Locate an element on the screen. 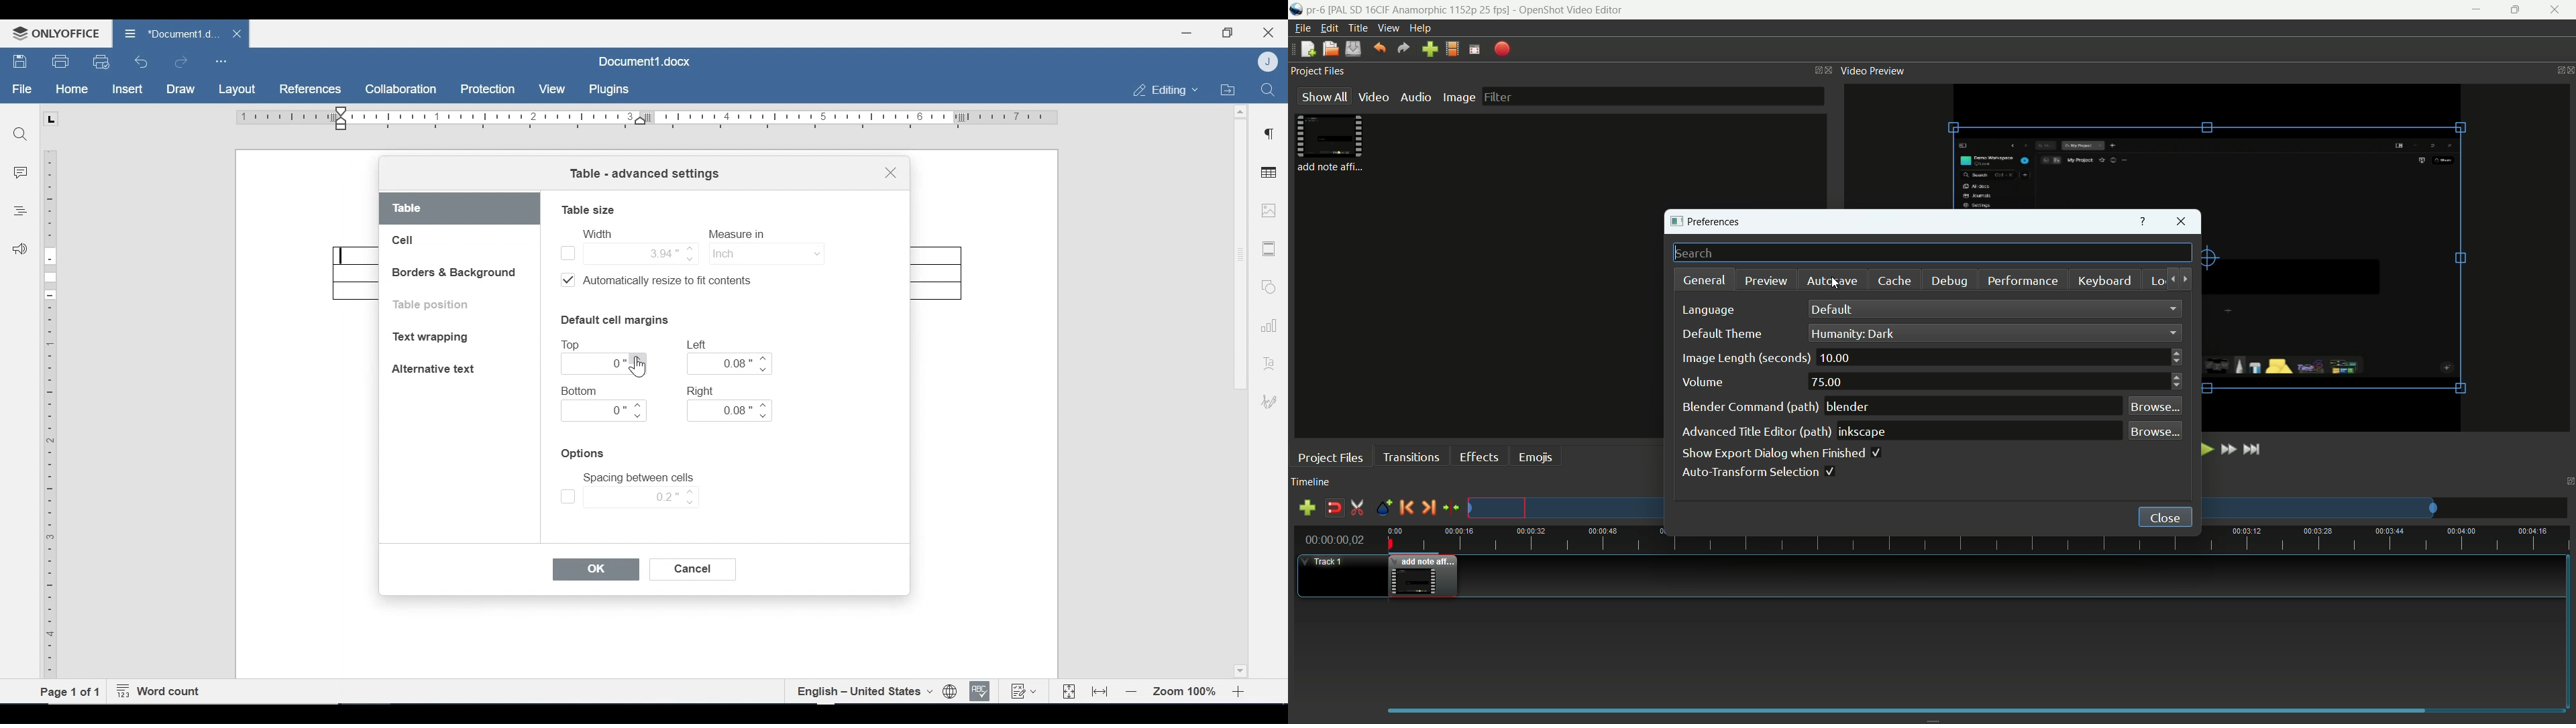 This screenshot has width=2576, height=728. edit menu is located at coordinates (1330, 29).